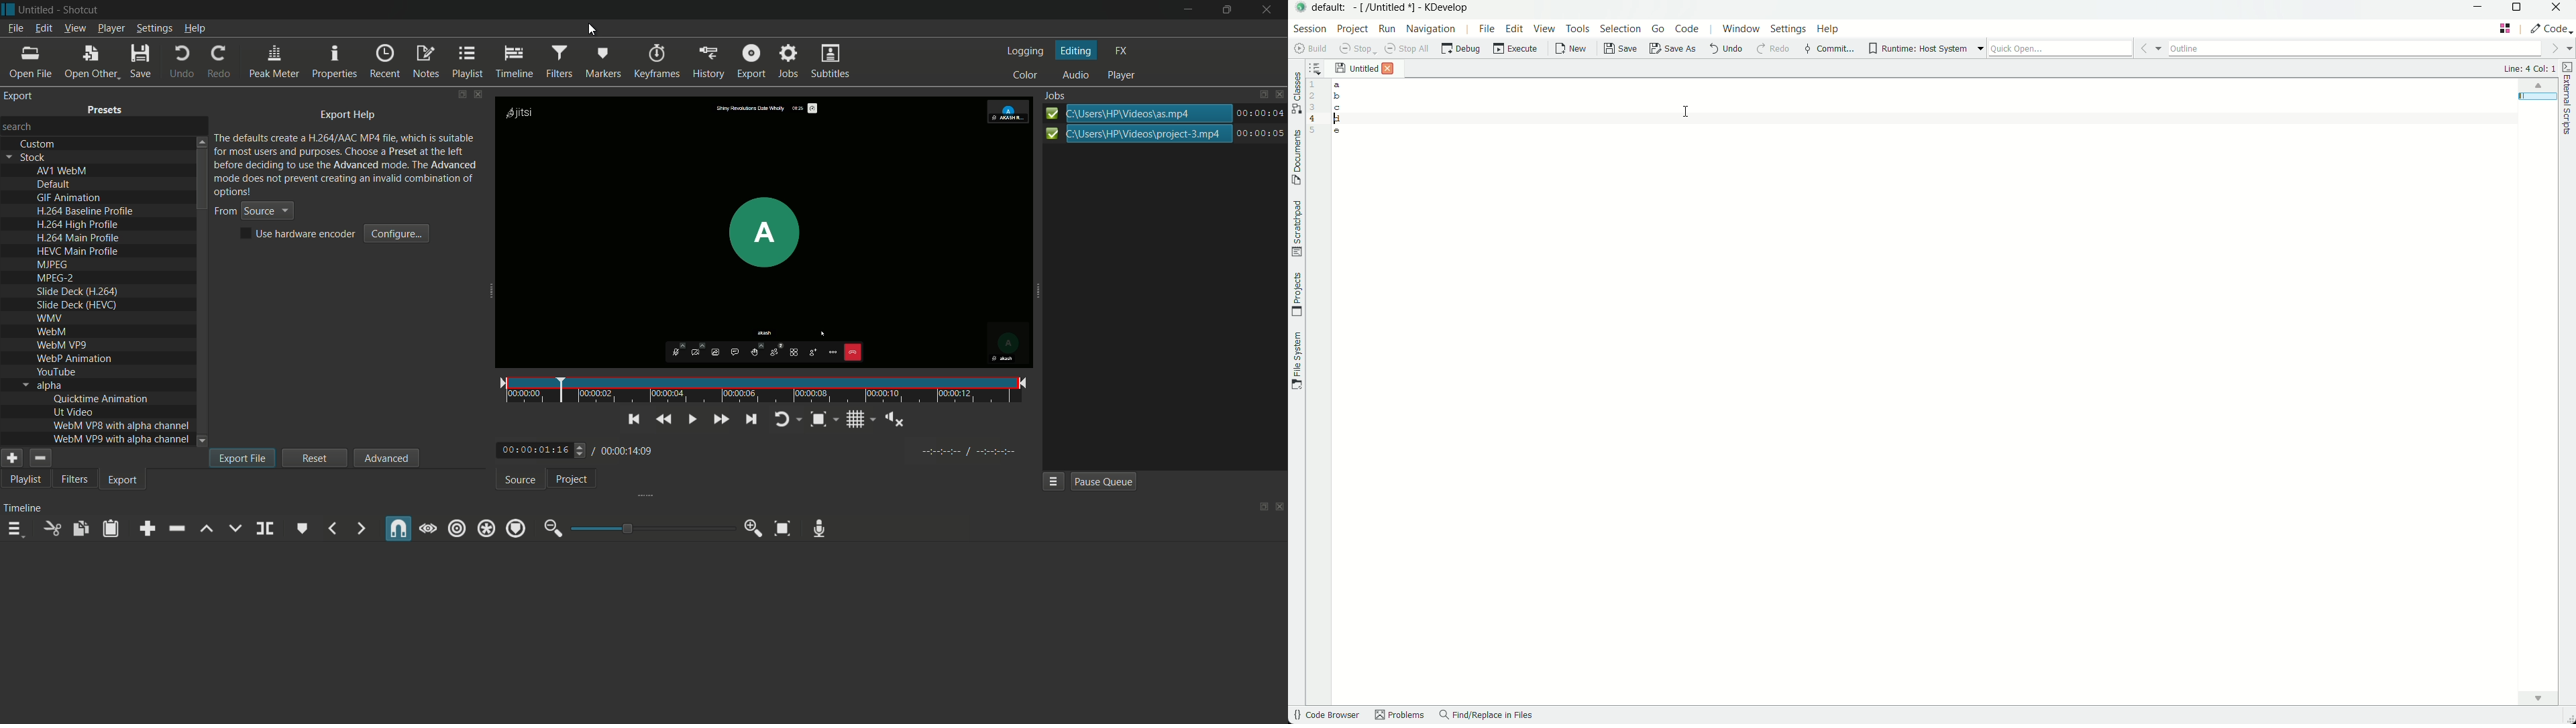 The image size is (2576, 728). I want to click on reset, so click(315, 458).